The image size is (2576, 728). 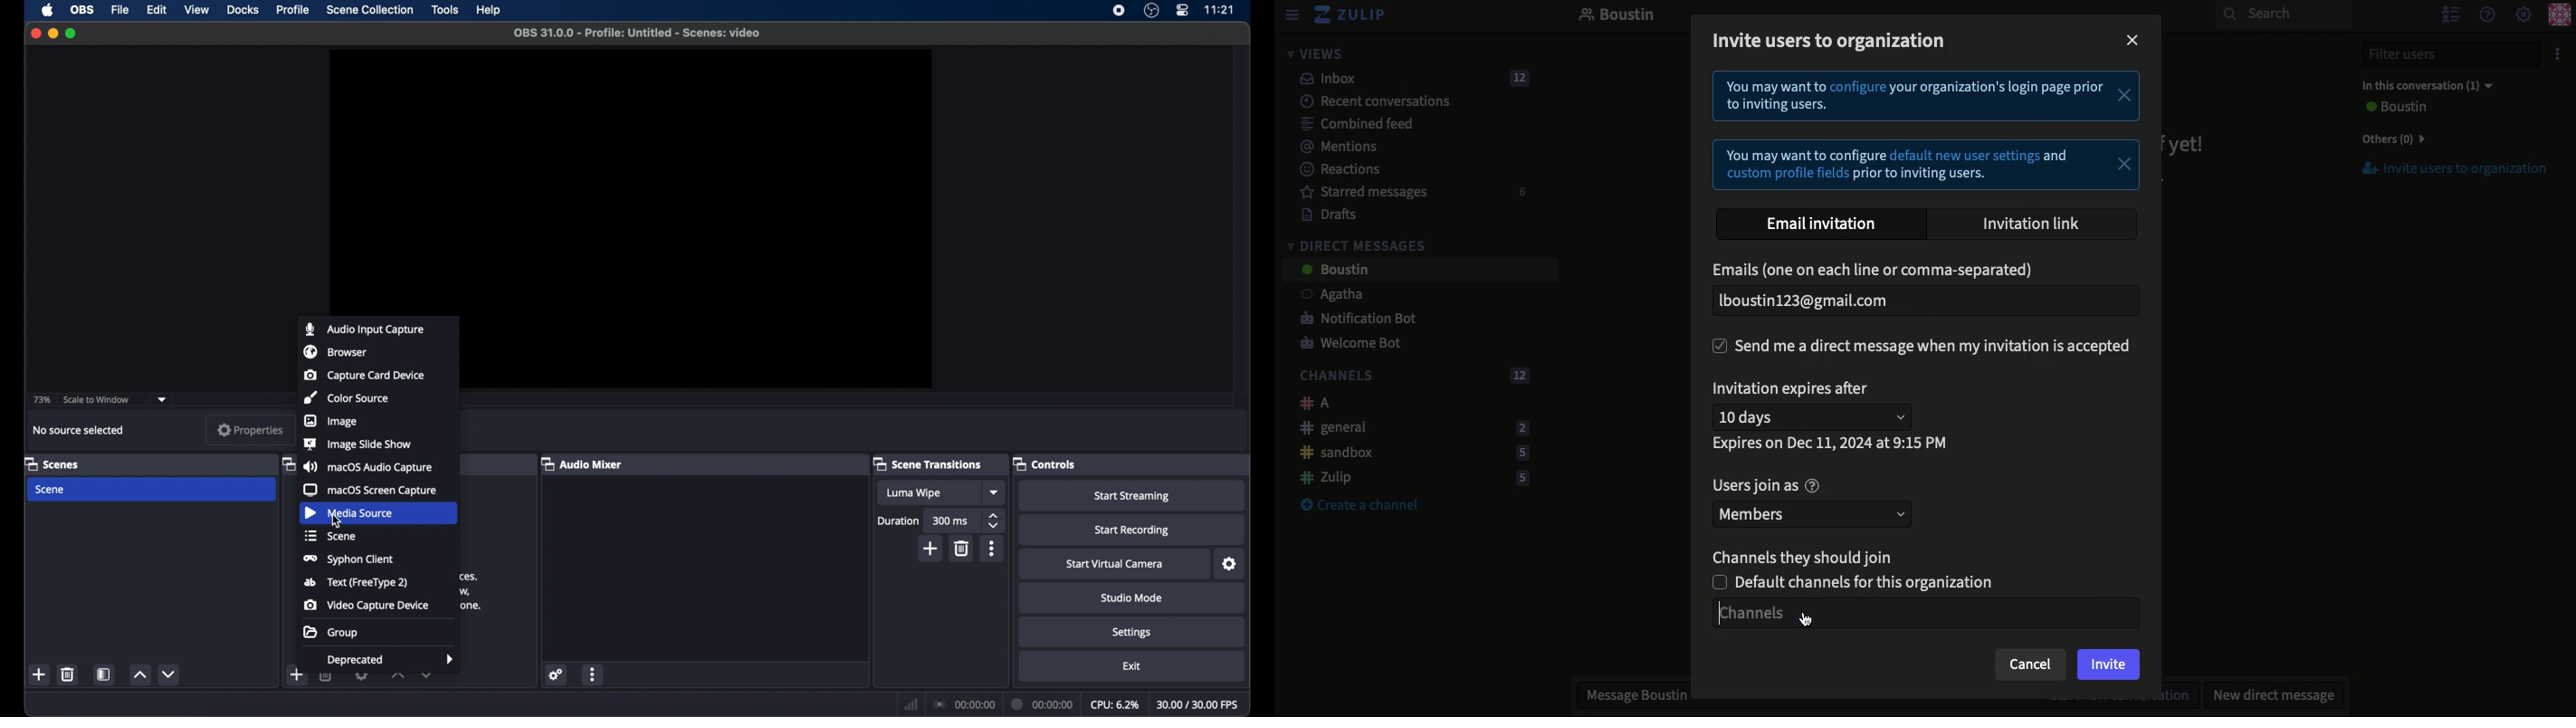 I want to click on Members, so click(x=1816, y=512).